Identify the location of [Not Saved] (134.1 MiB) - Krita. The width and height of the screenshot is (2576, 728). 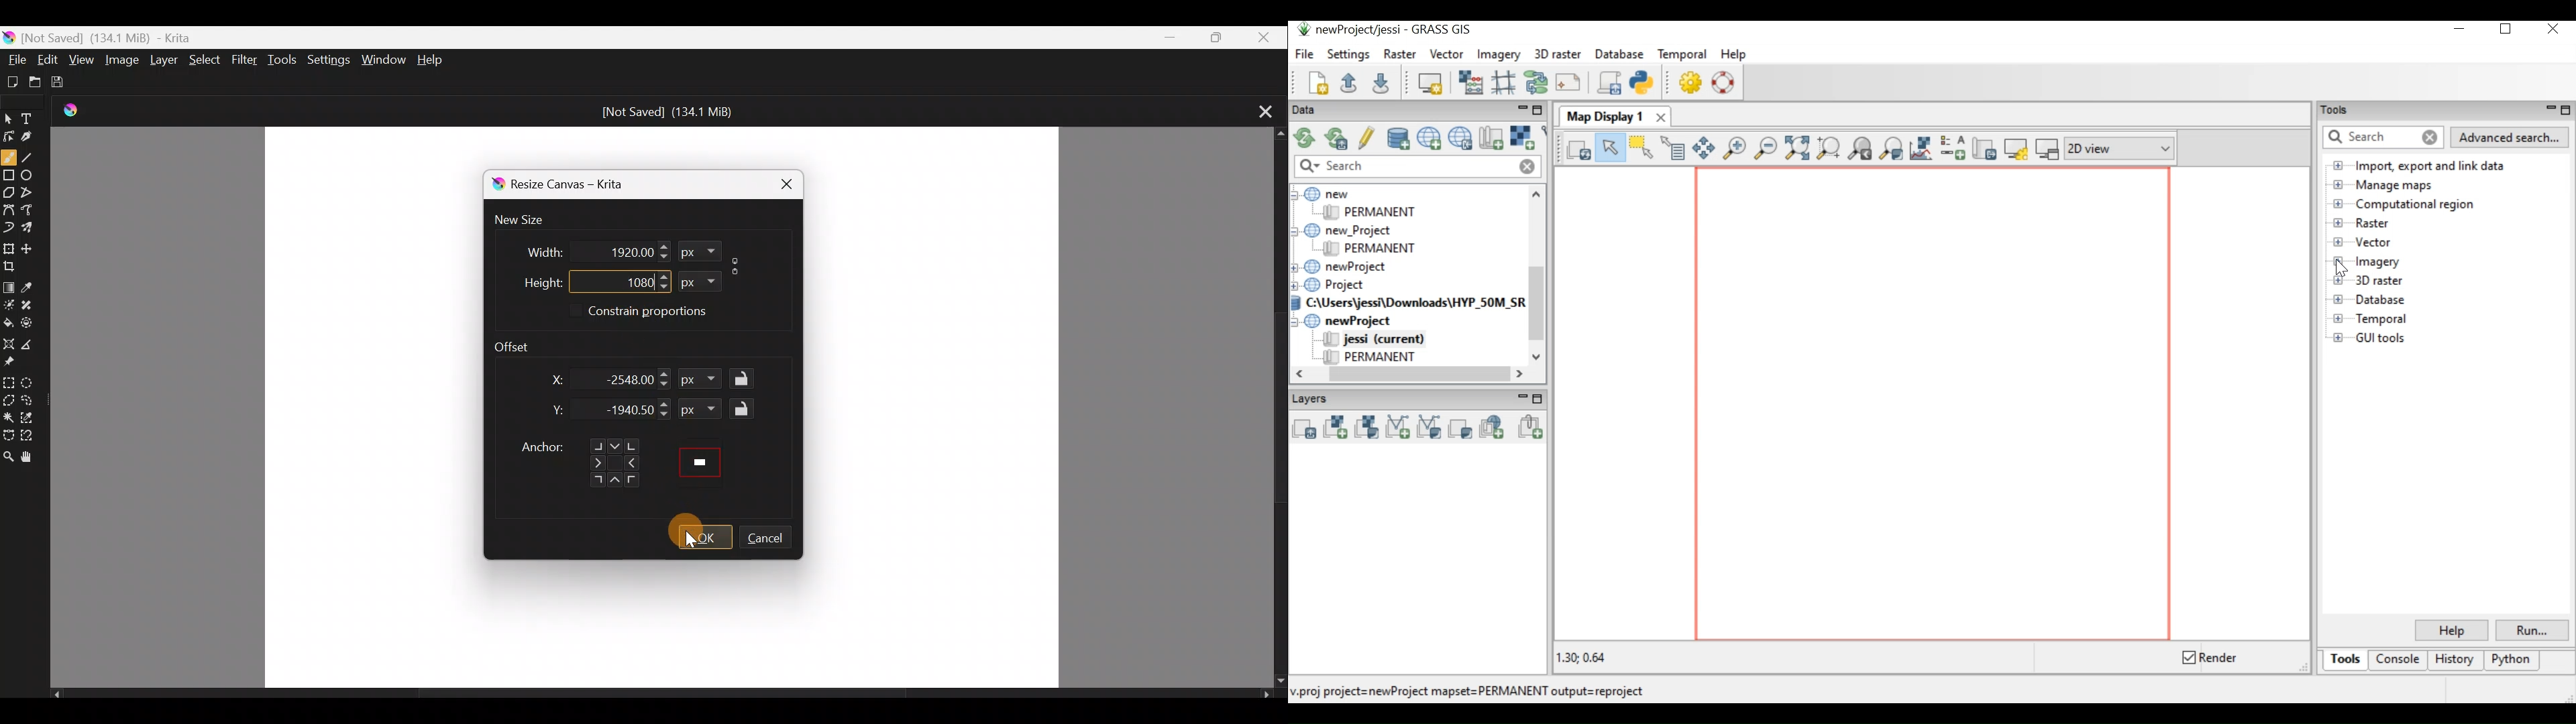
(142, 35).